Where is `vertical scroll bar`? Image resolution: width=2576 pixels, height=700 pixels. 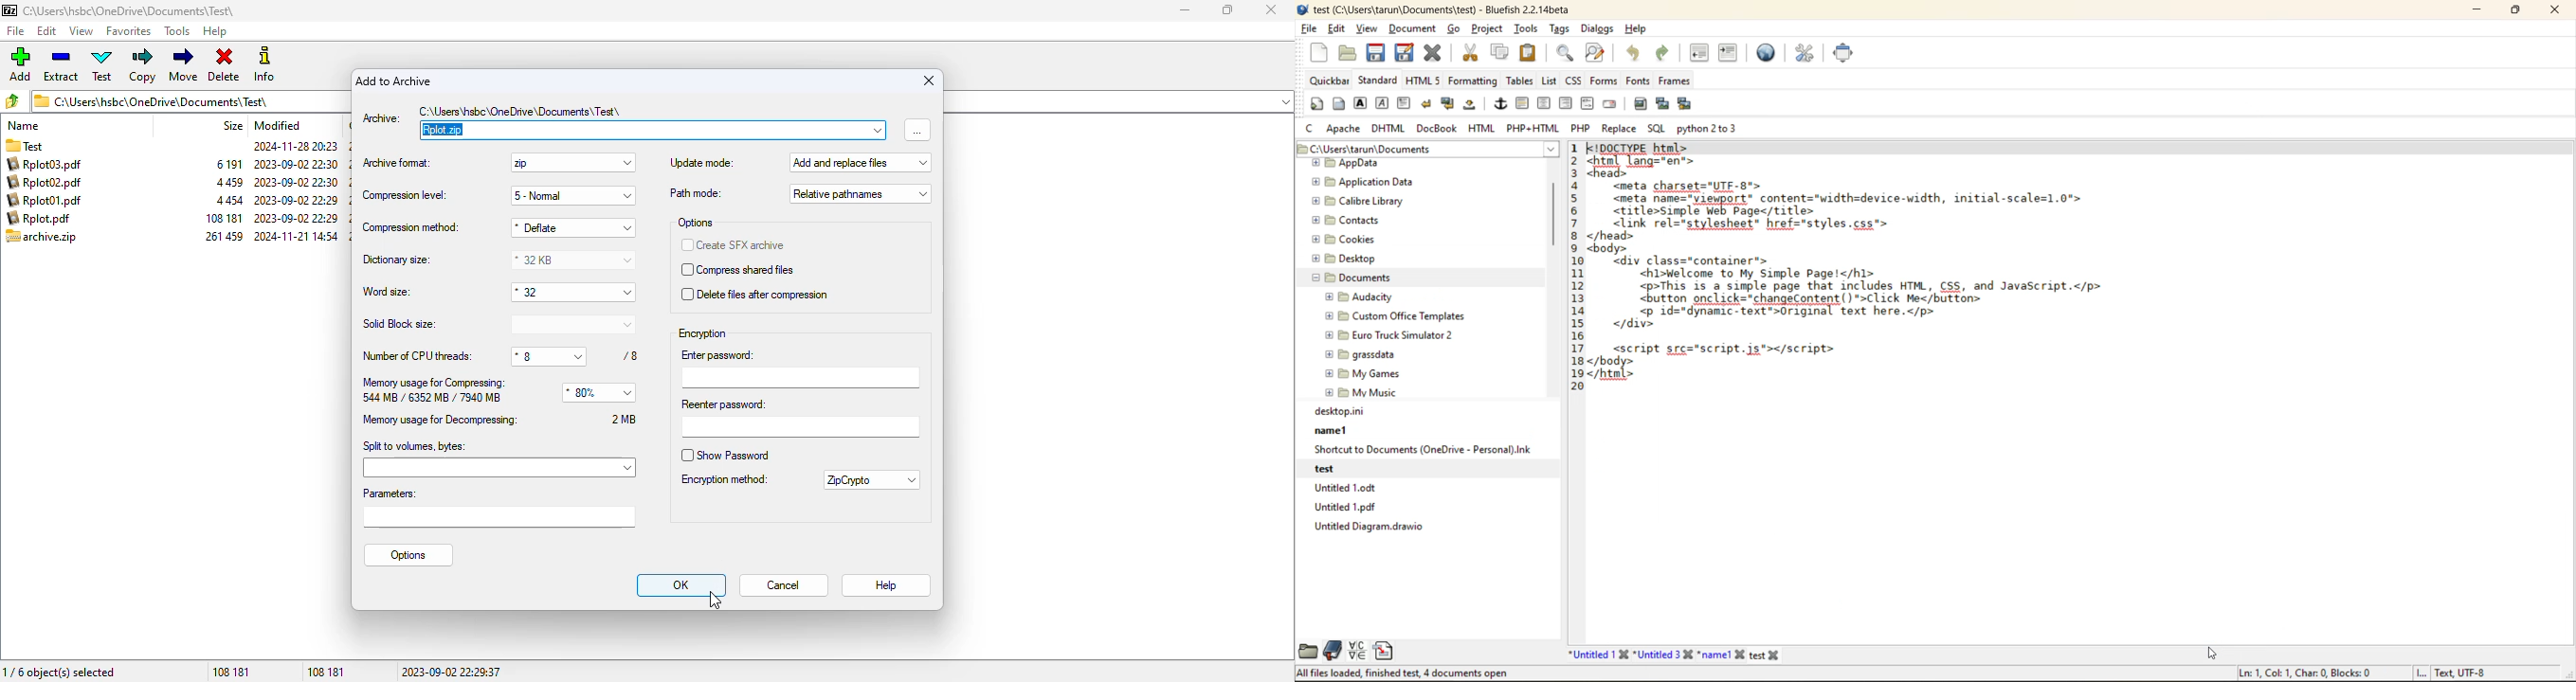
vertical scroll bar is located at coordinates (1554, 216).